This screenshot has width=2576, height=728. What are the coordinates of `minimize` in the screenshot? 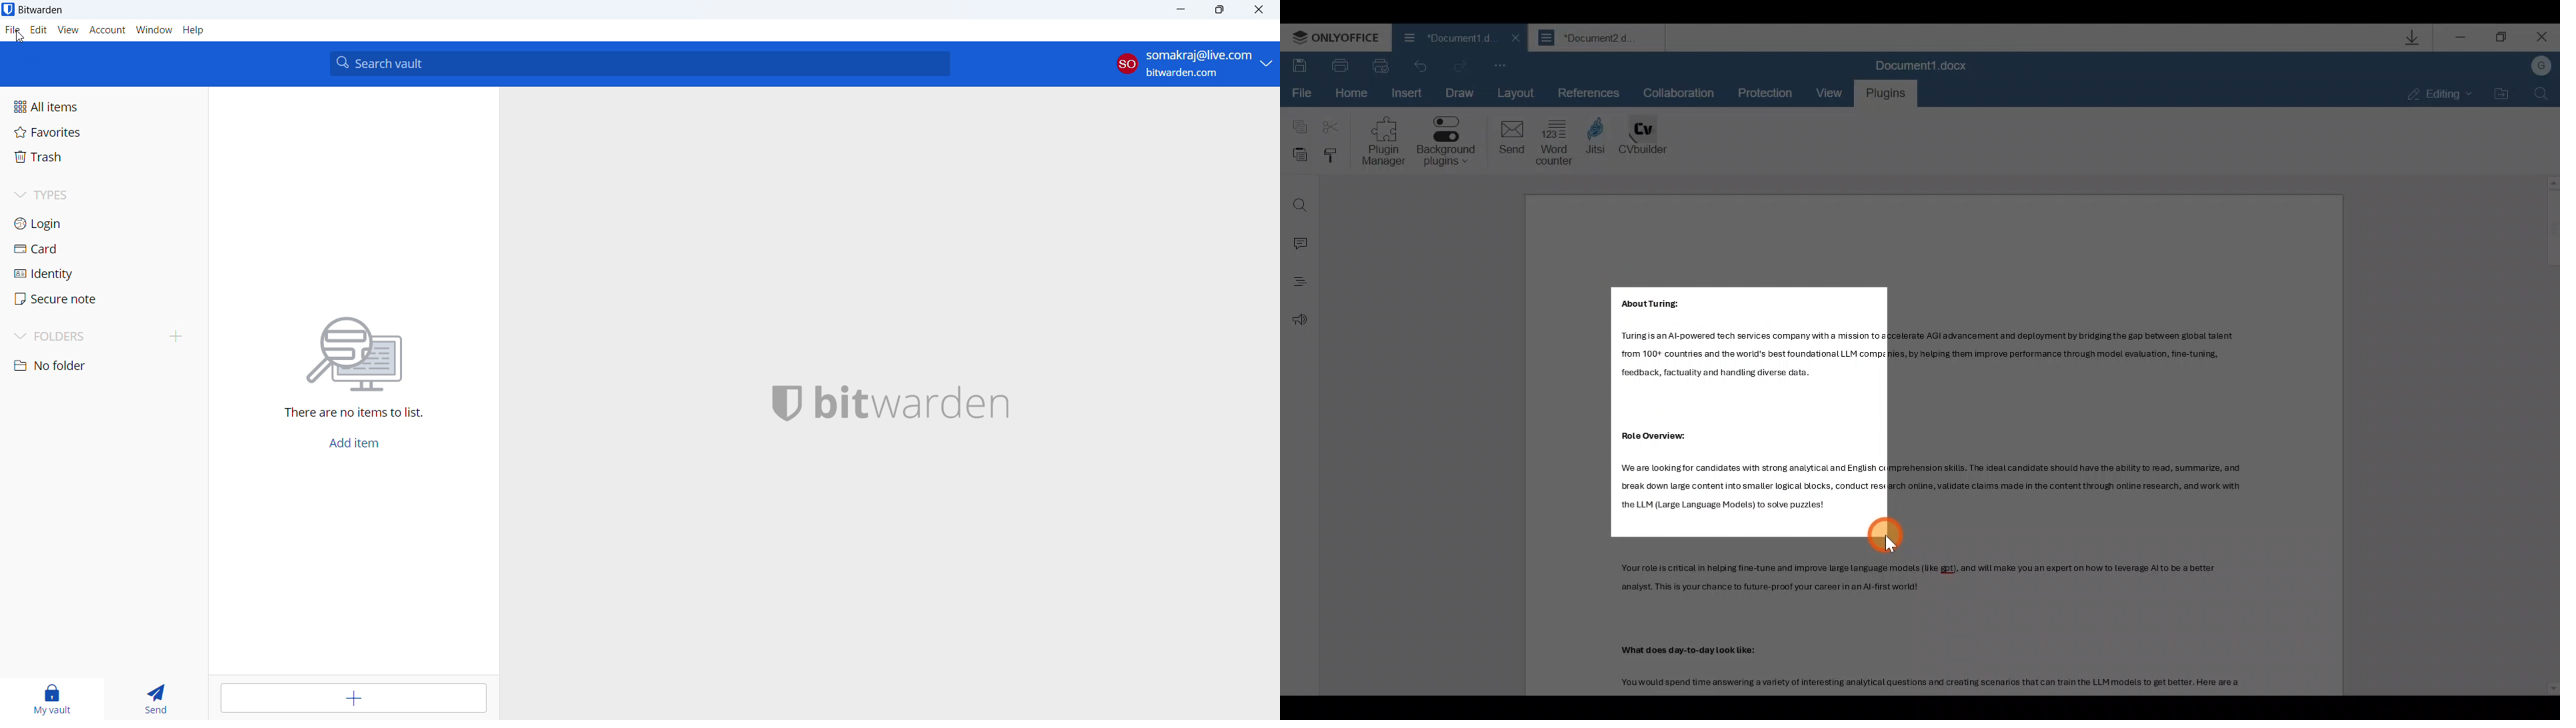 It's located at (1183, 9).